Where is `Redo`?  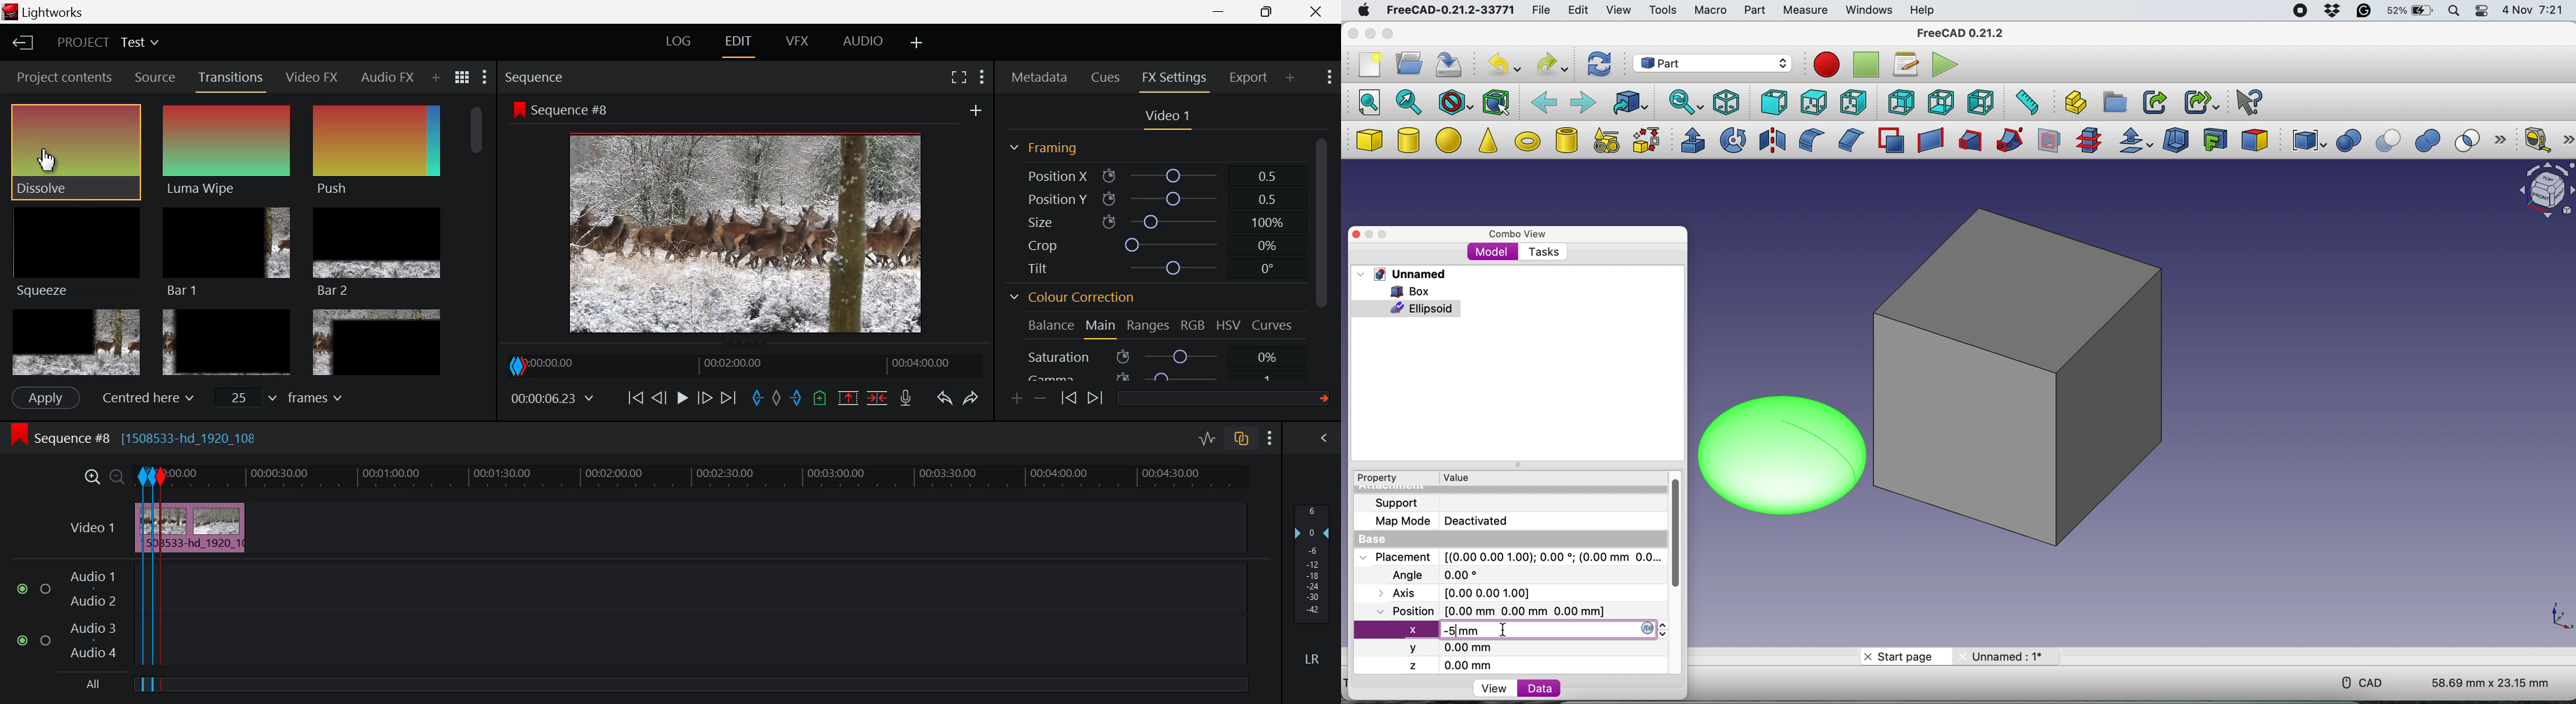
Redo is located at coordinates (972, 395).